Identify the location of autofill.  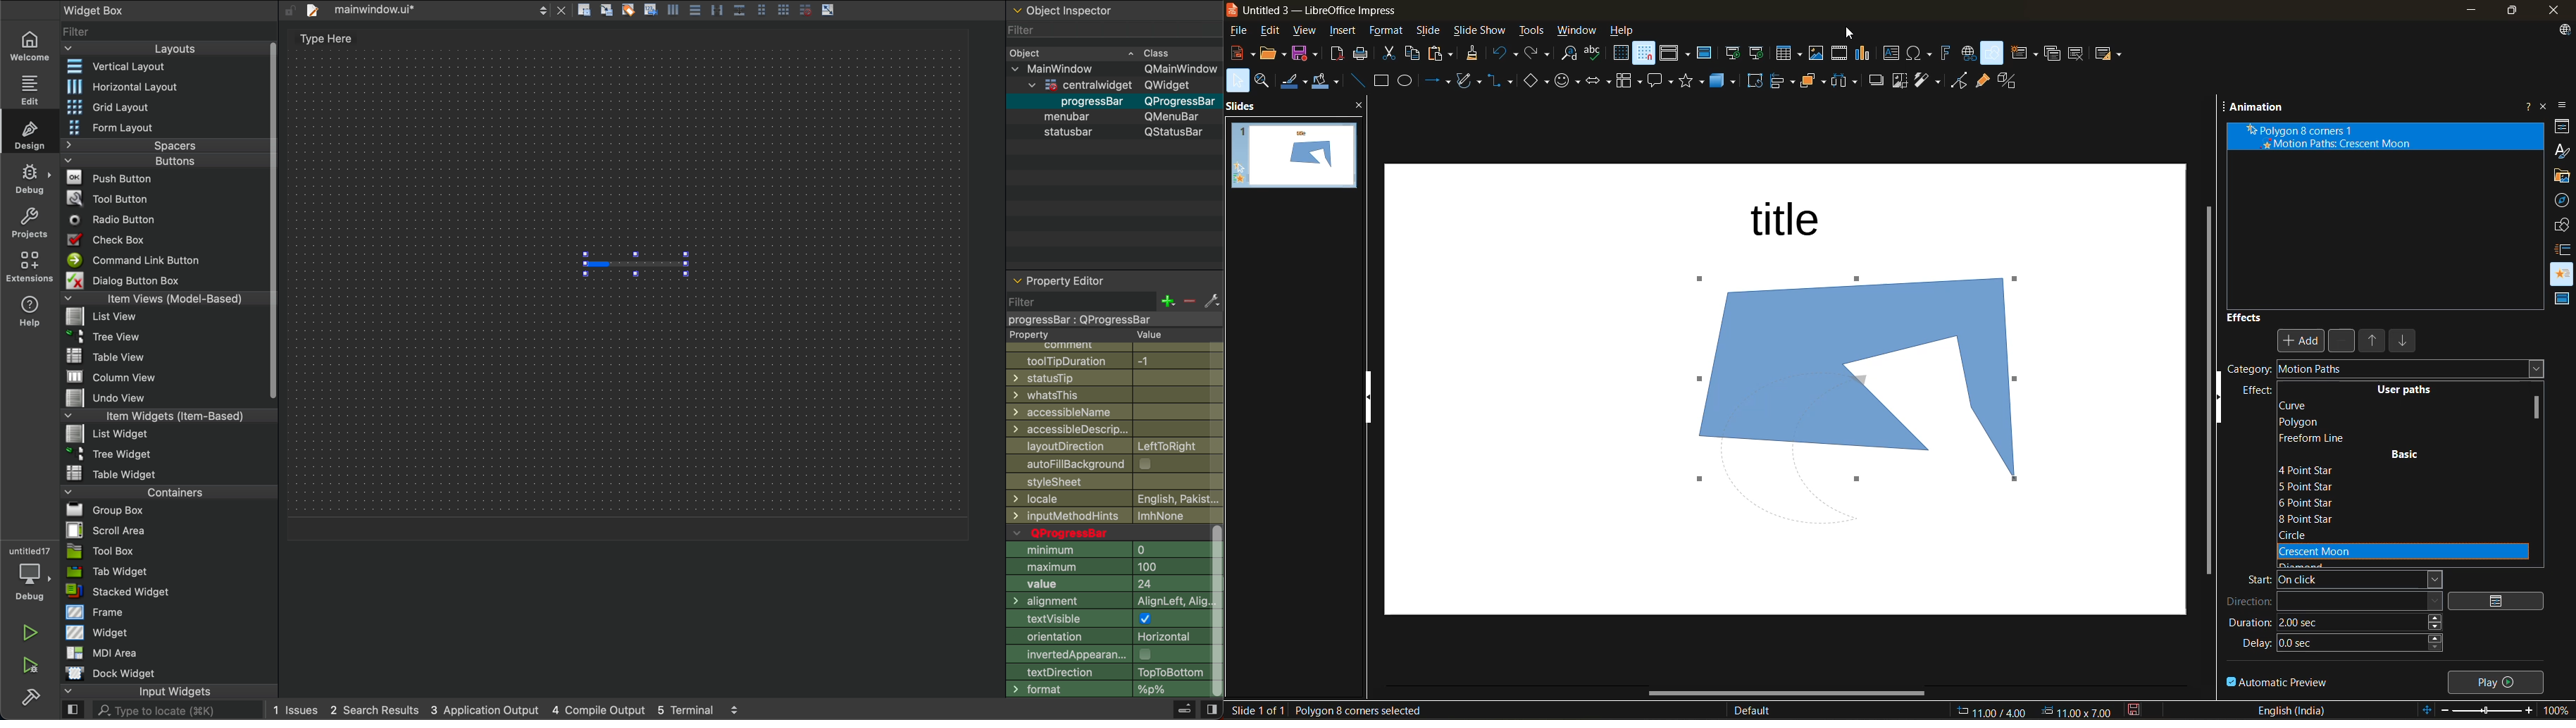
(1119, 465).